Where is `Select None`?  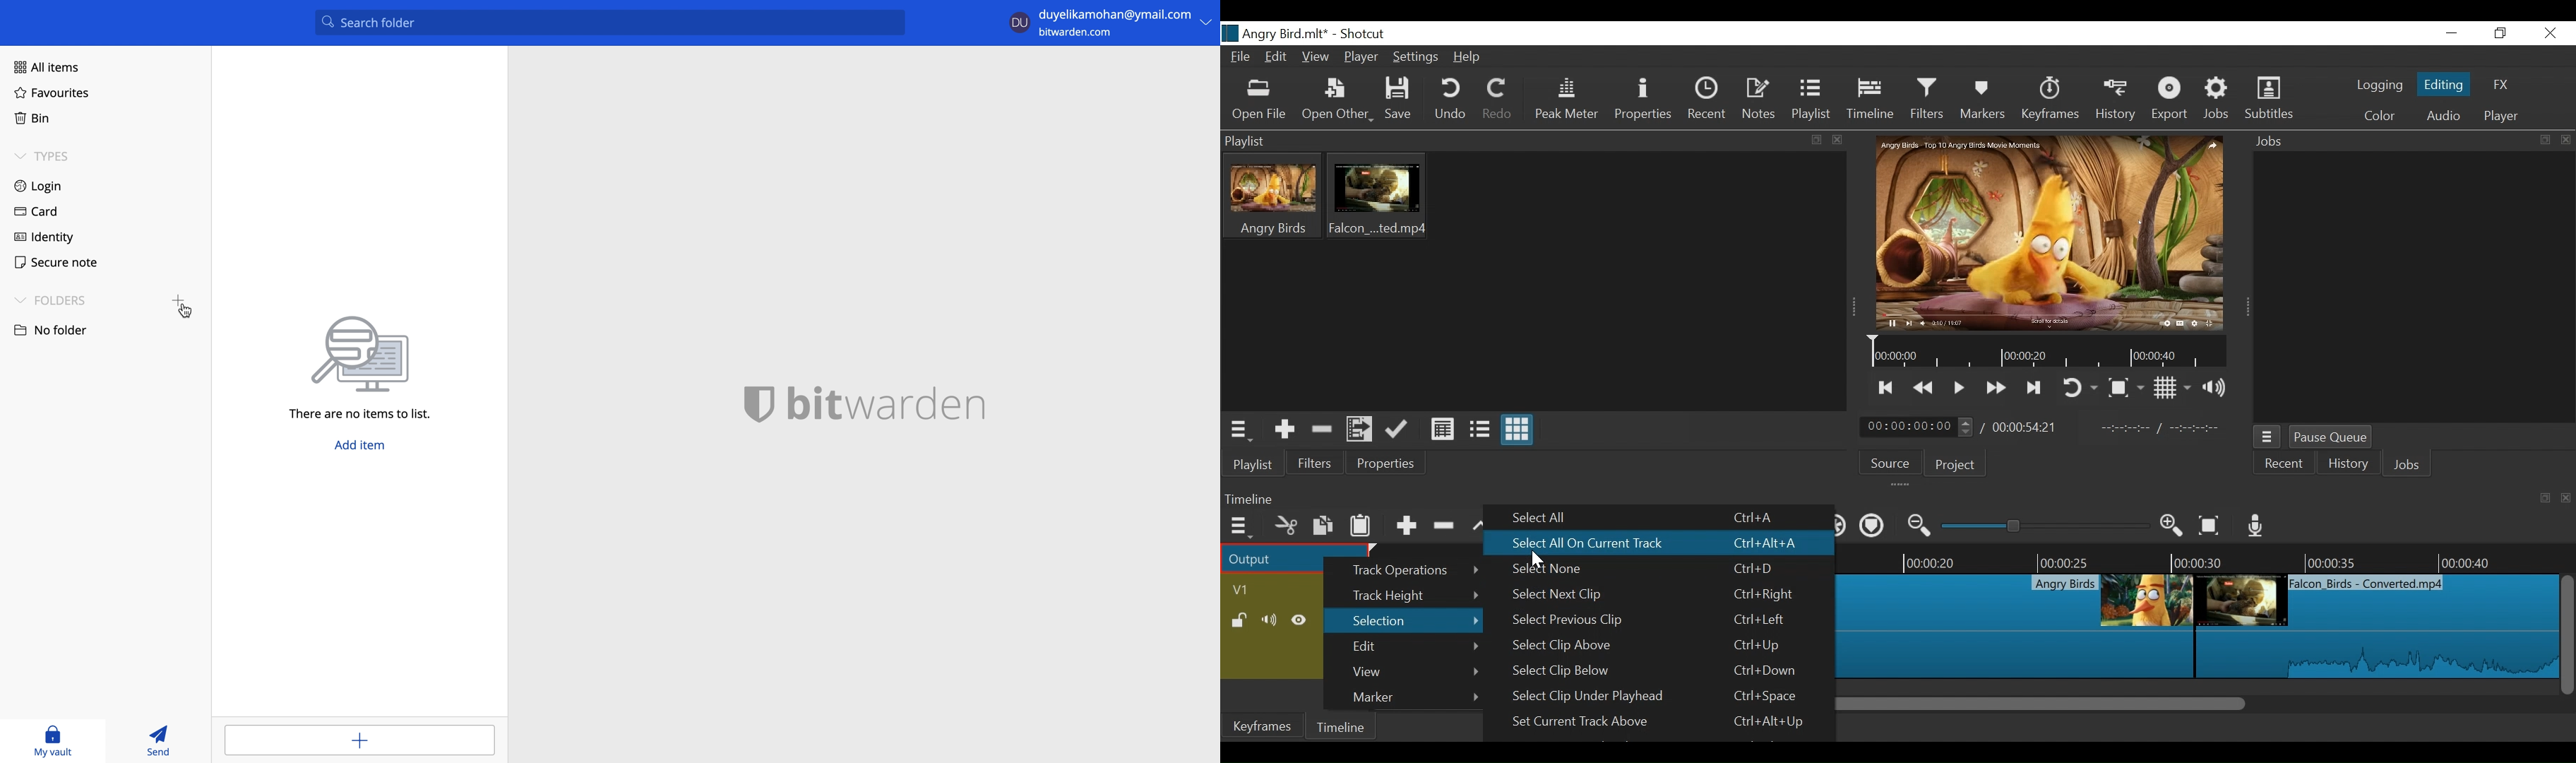 Select None is located at coordinates (1668, 569).